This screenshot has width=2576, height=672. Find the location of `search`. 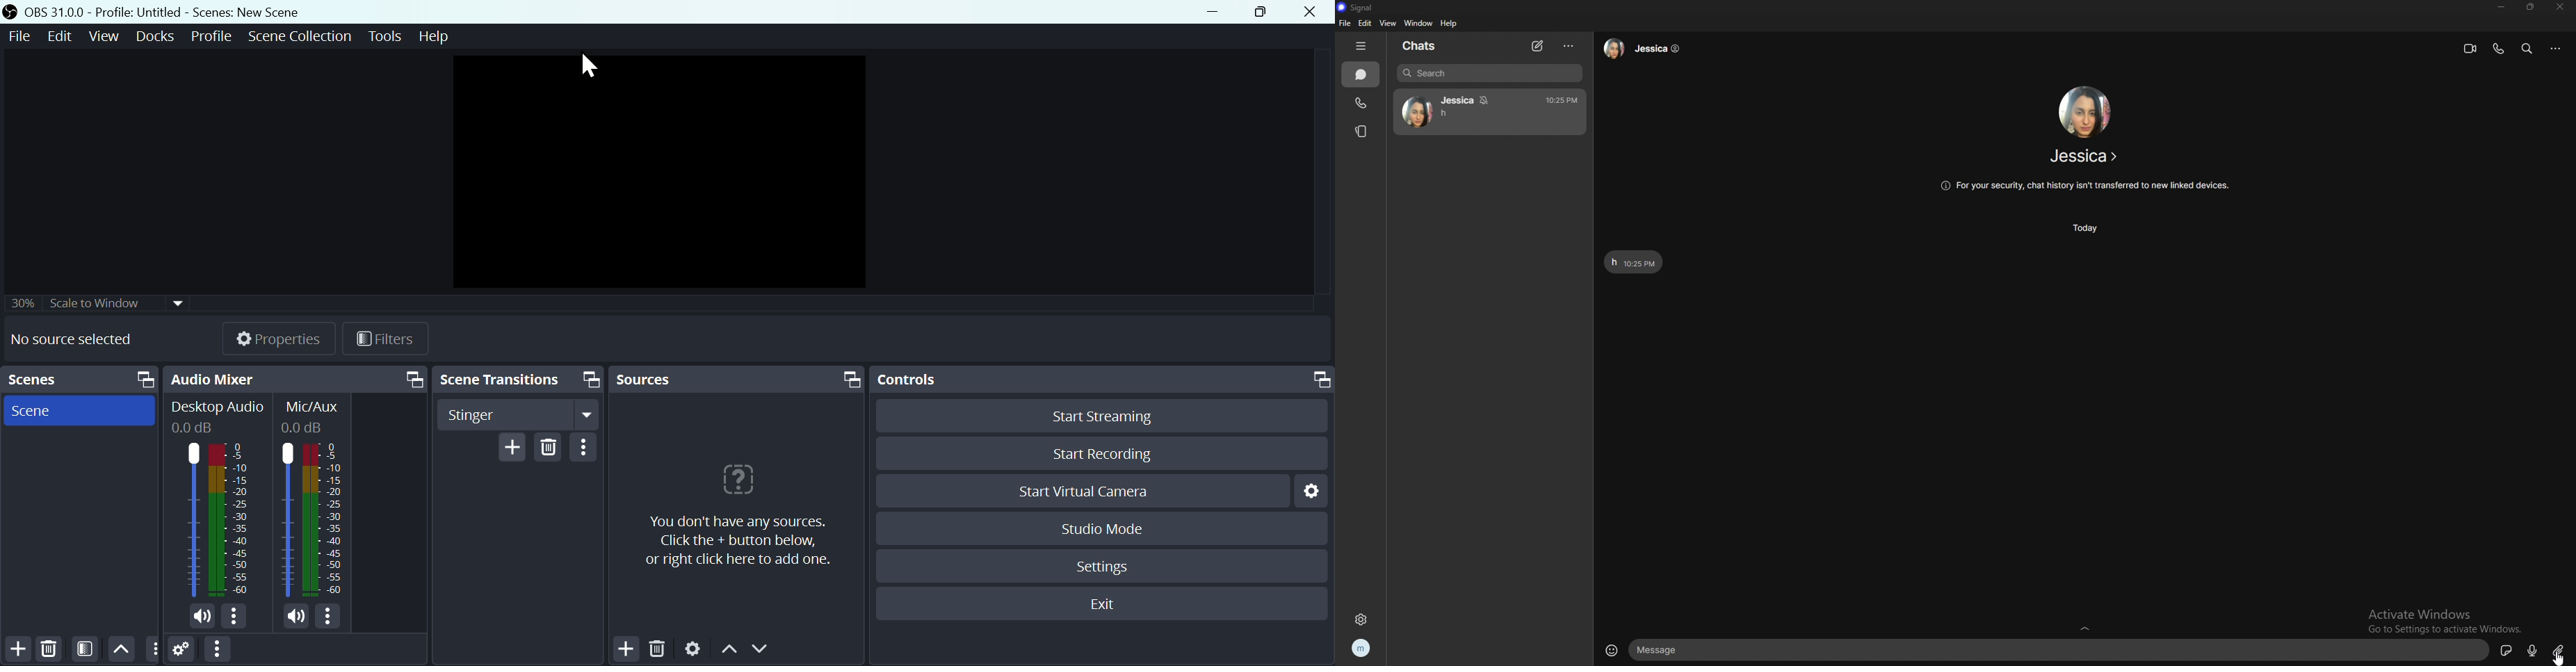

search is located at coordinates (1489, 73).